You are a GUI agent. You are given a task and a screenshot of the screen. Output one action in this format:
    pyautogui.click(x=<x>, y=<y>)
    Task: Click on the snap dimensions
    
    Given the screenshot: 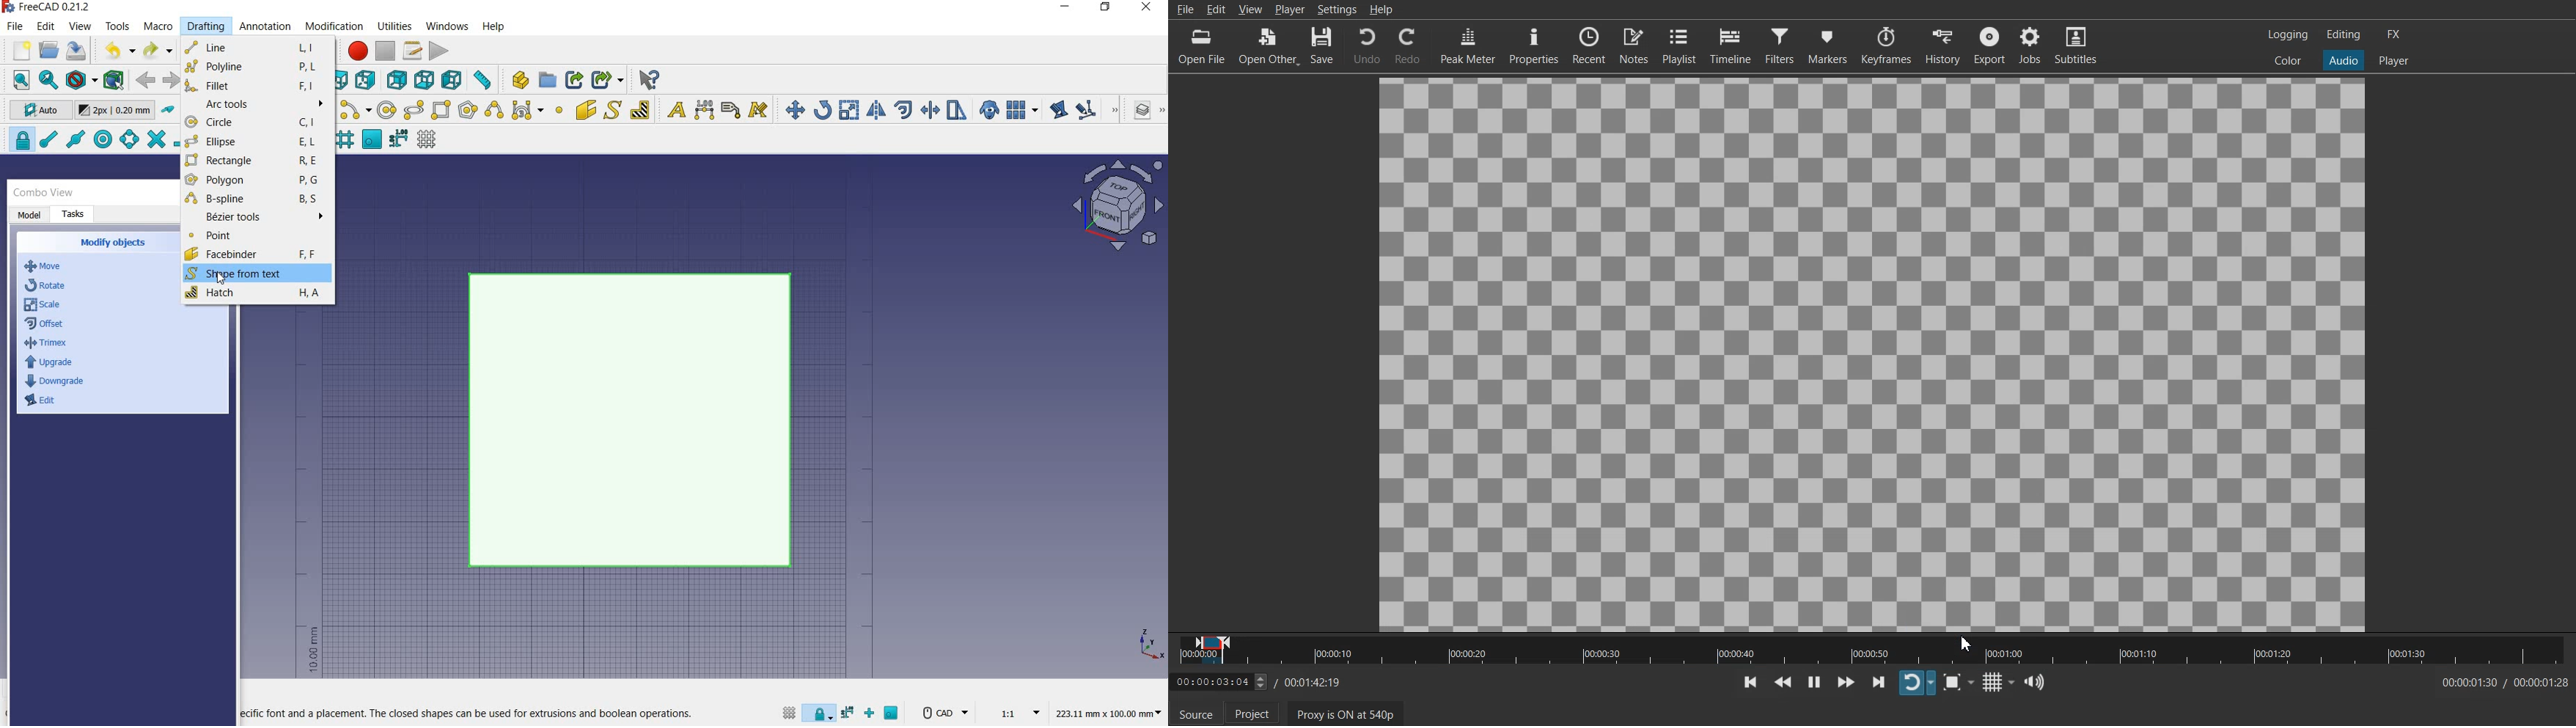 What is the action you would take?
    pyautogui.click(x=398, y=139)
    